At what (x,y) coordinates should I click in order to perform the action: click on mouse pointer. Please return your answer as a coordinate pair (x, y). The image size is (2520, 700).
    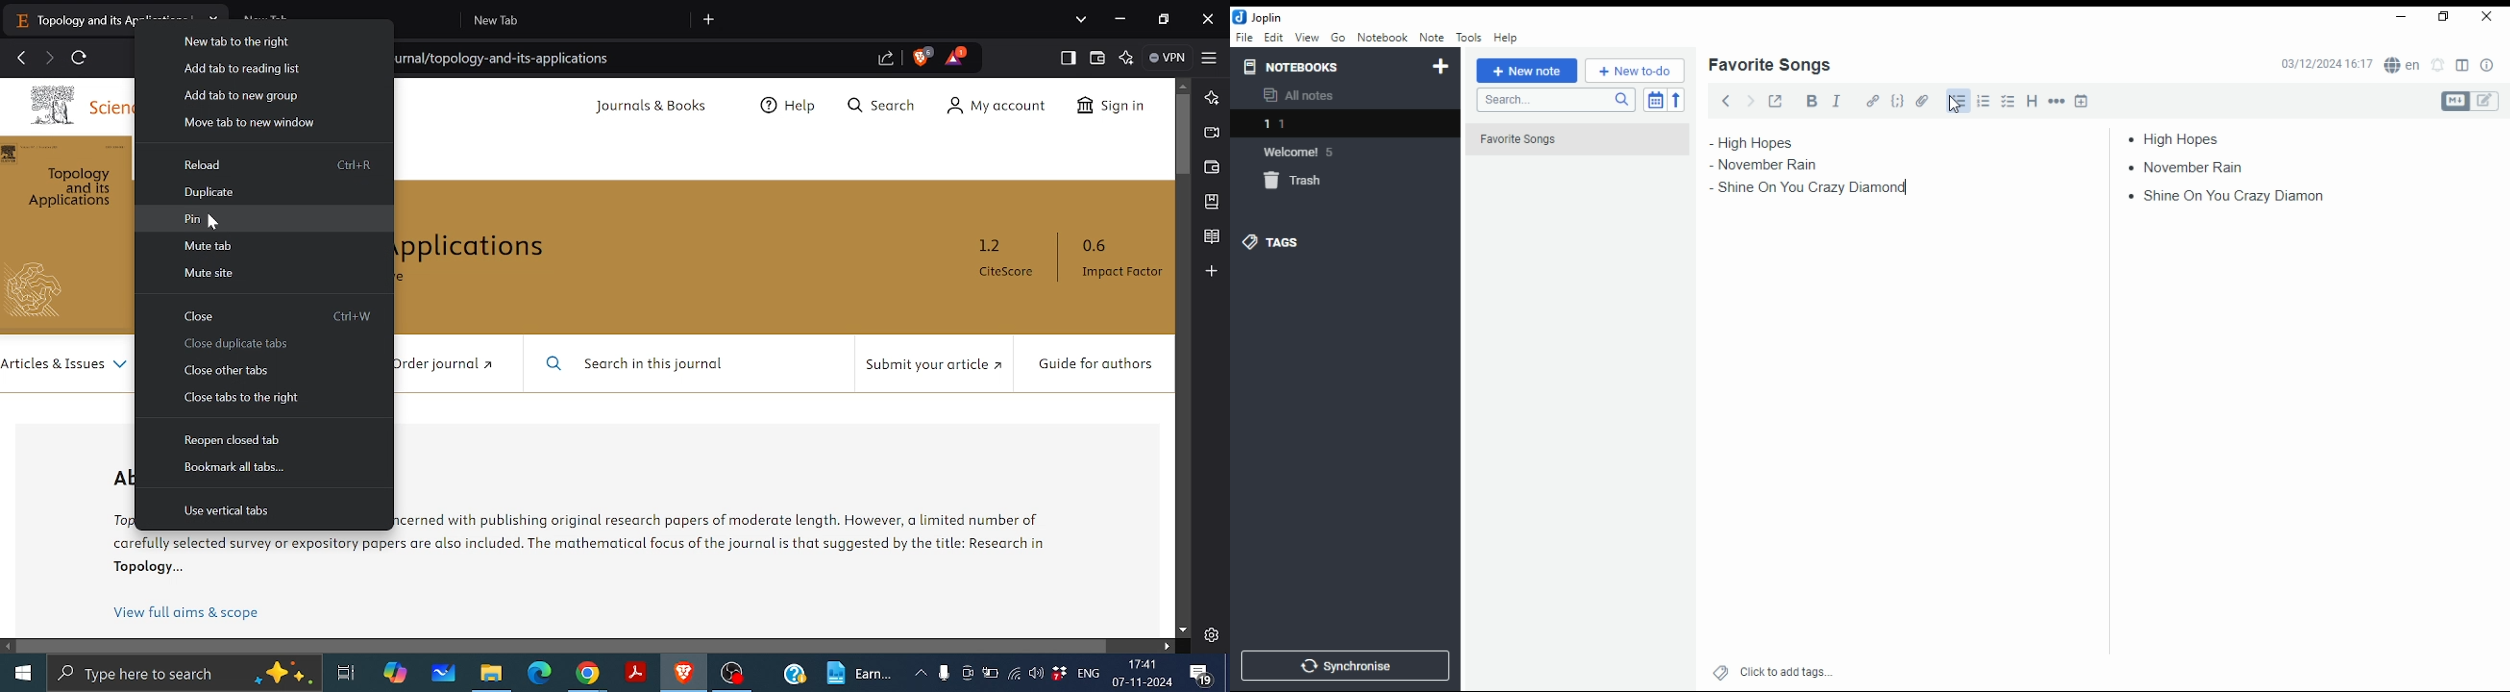
    Looking at the image, I should click on (1955, 104).